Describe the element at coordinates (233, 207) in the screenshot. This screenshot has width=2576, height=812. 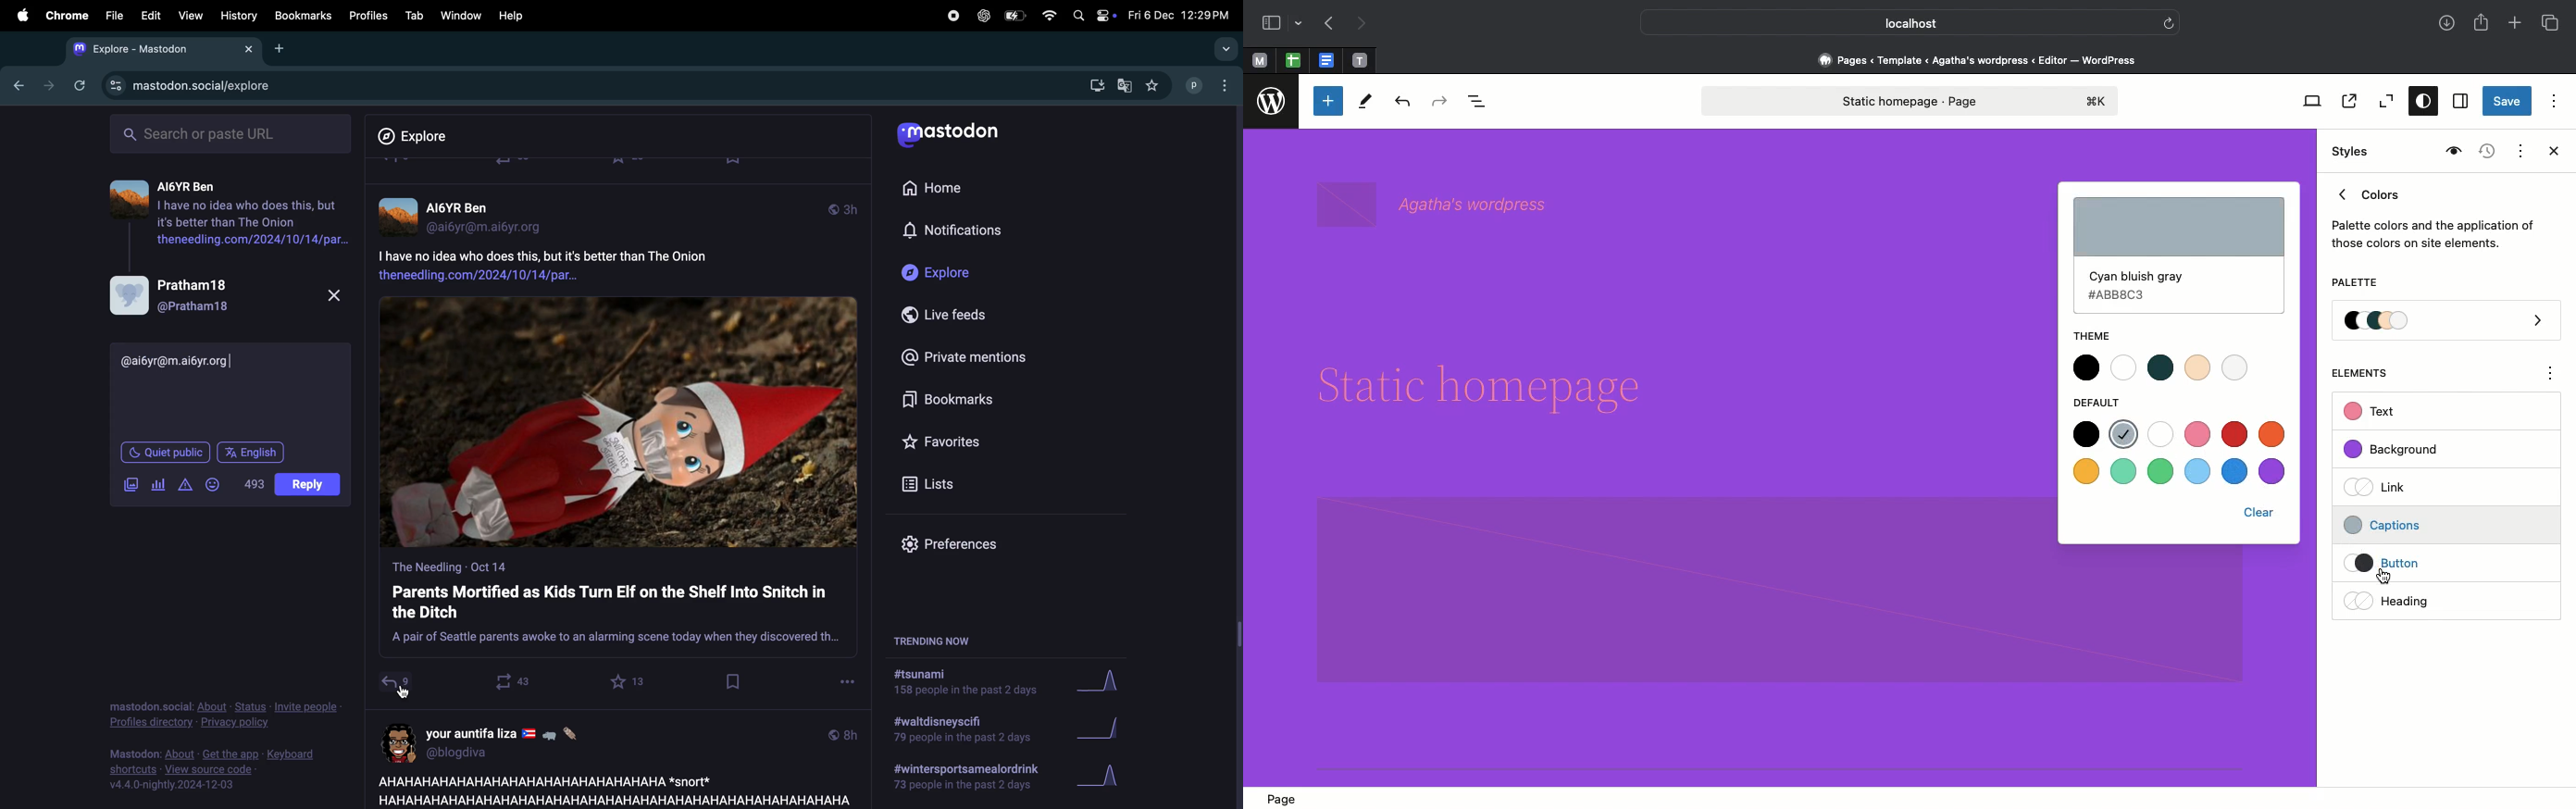
I see `thread` at that location.